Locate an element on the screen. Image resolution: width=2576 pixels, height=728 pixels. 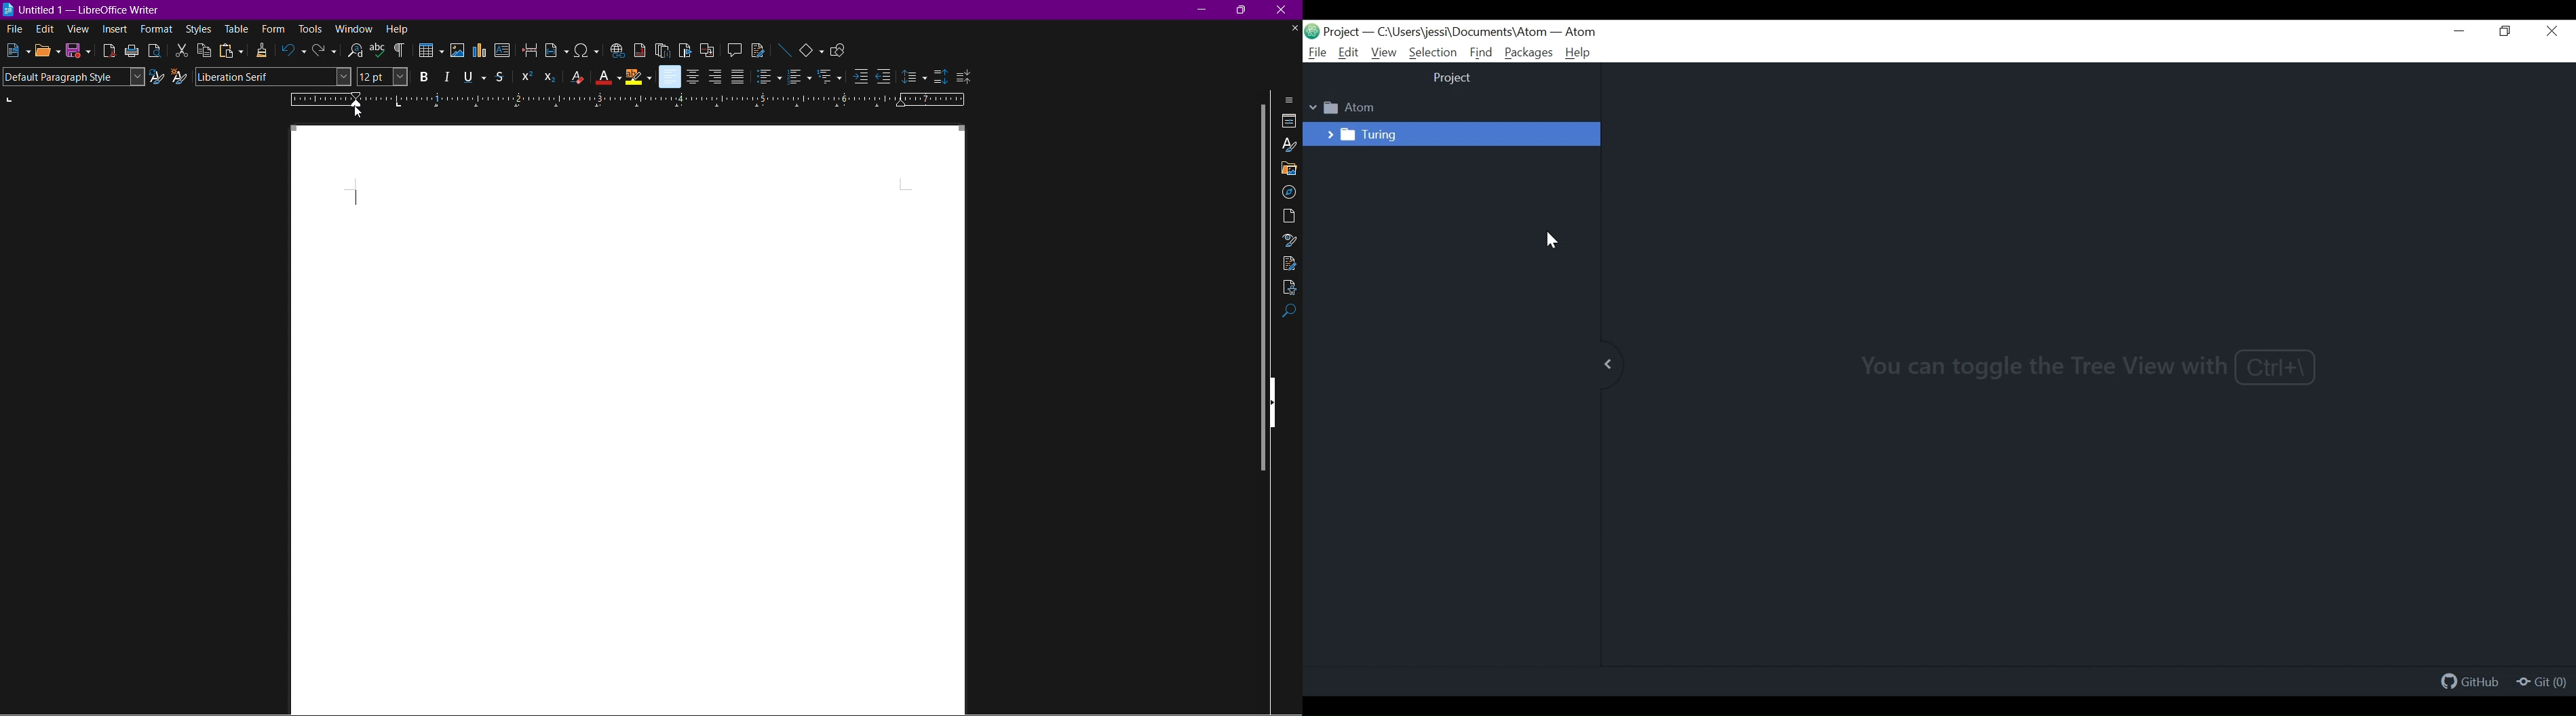
Github is located at coordinates (2471, 684).